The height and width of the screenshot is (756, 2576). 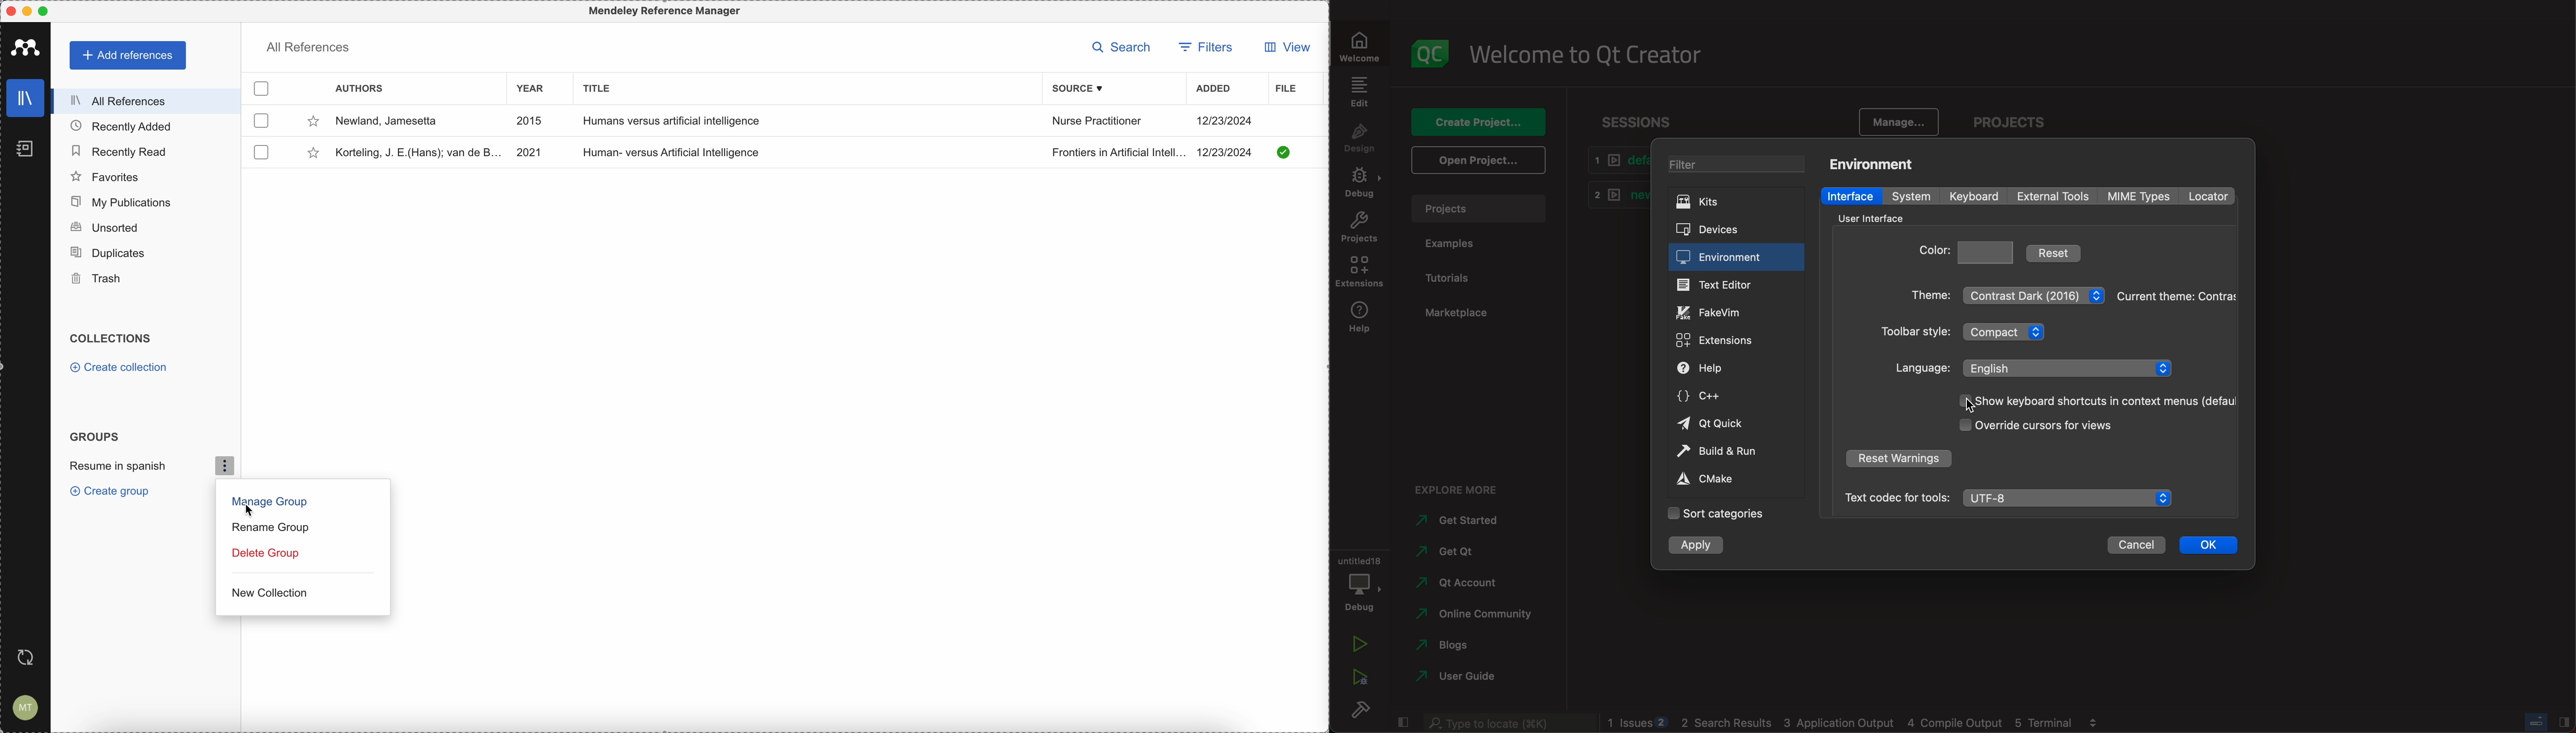 What do you see at coordinates (269, 594) in the screenshot?
I see `new collection` at bounding box center [269, 594].